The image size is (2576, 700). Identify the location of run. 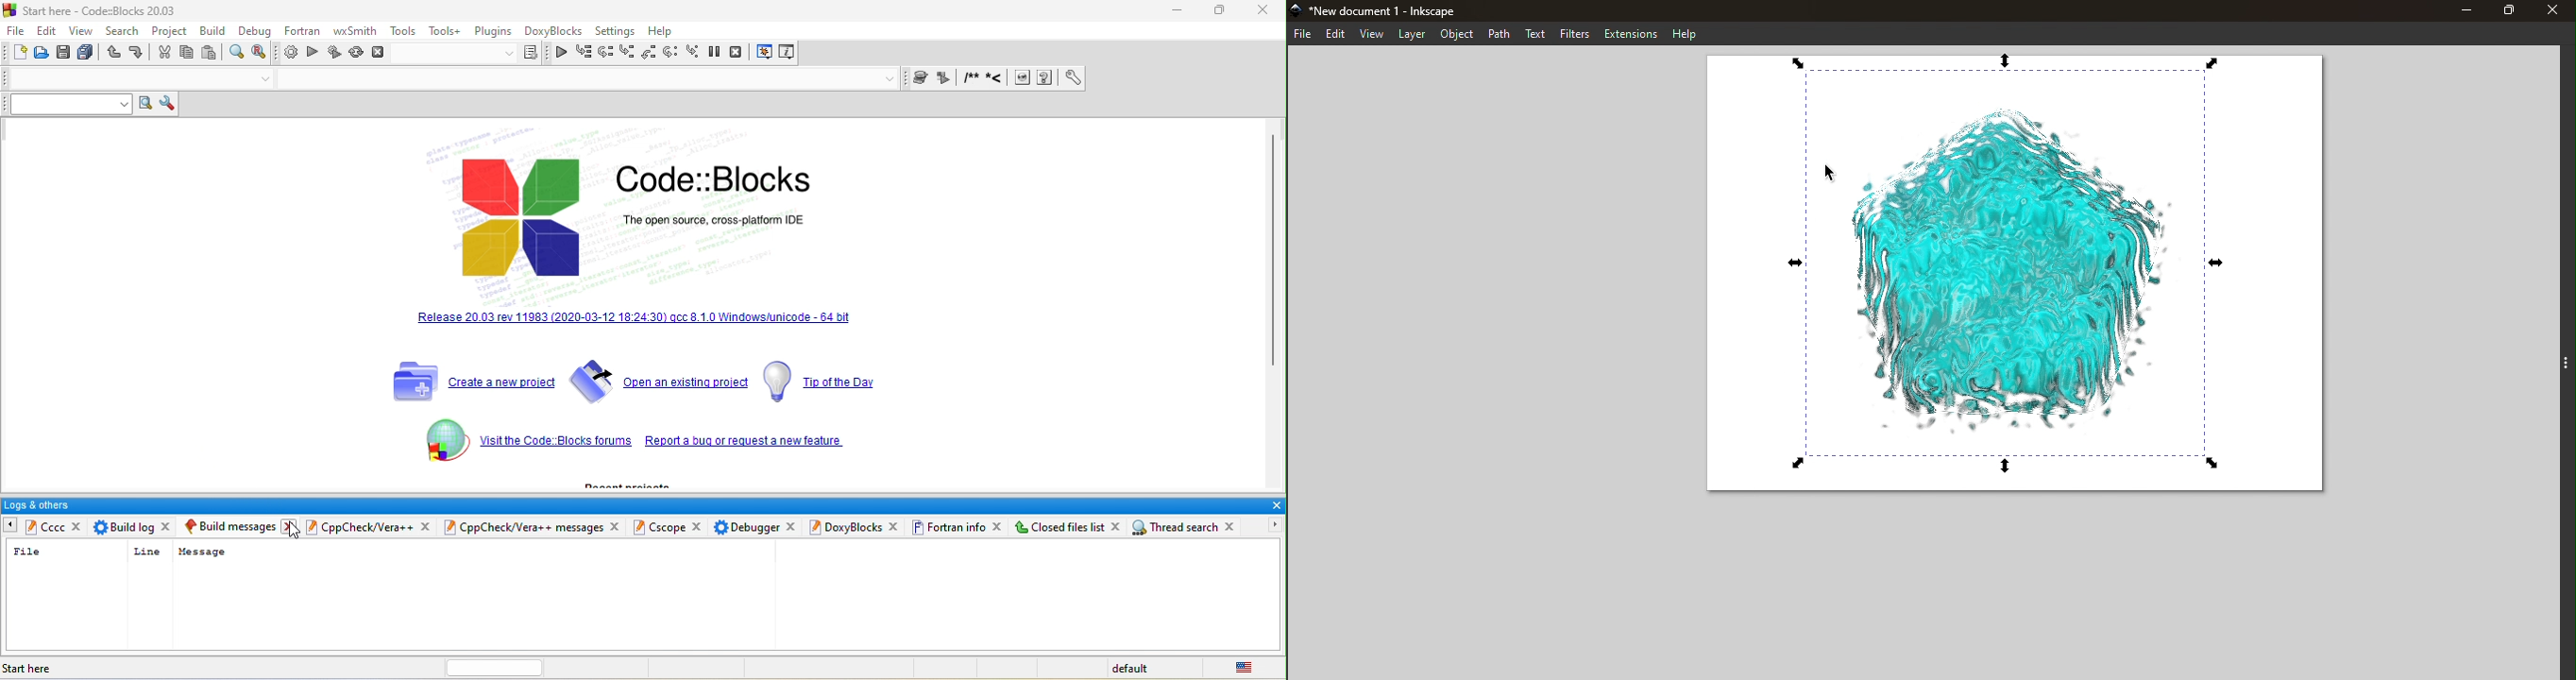
(313, 54).